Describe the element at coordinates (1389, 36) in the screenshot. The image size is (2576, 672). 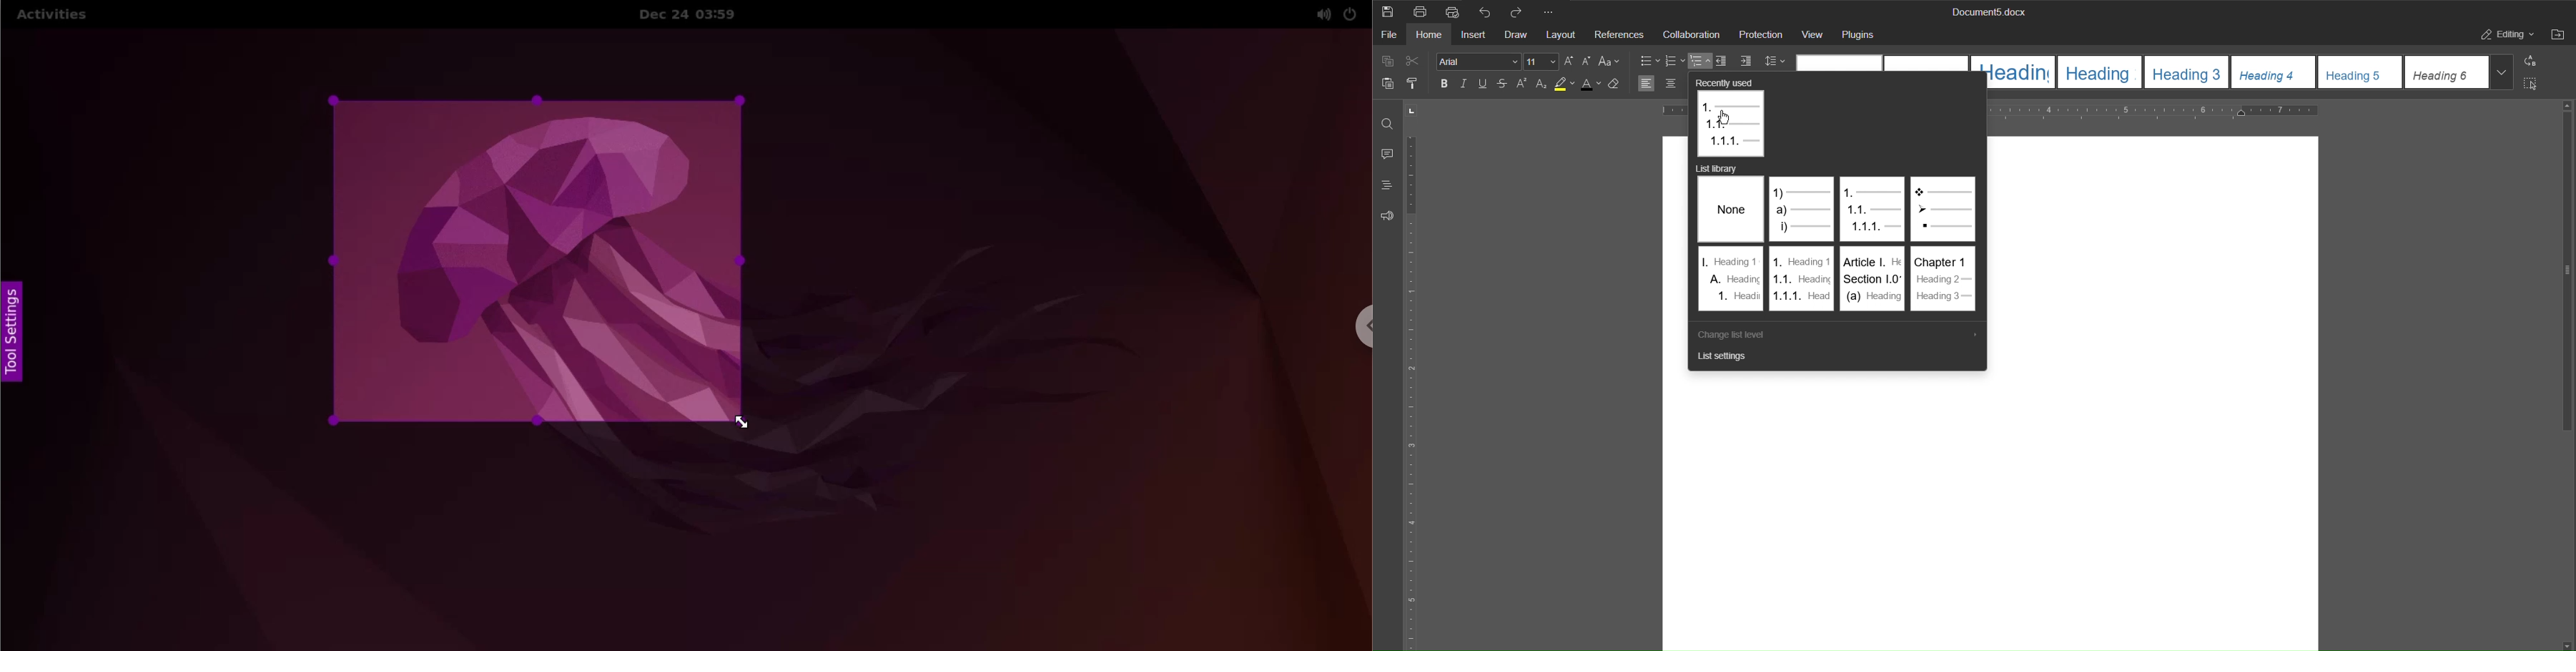
I see `File ` at that location.